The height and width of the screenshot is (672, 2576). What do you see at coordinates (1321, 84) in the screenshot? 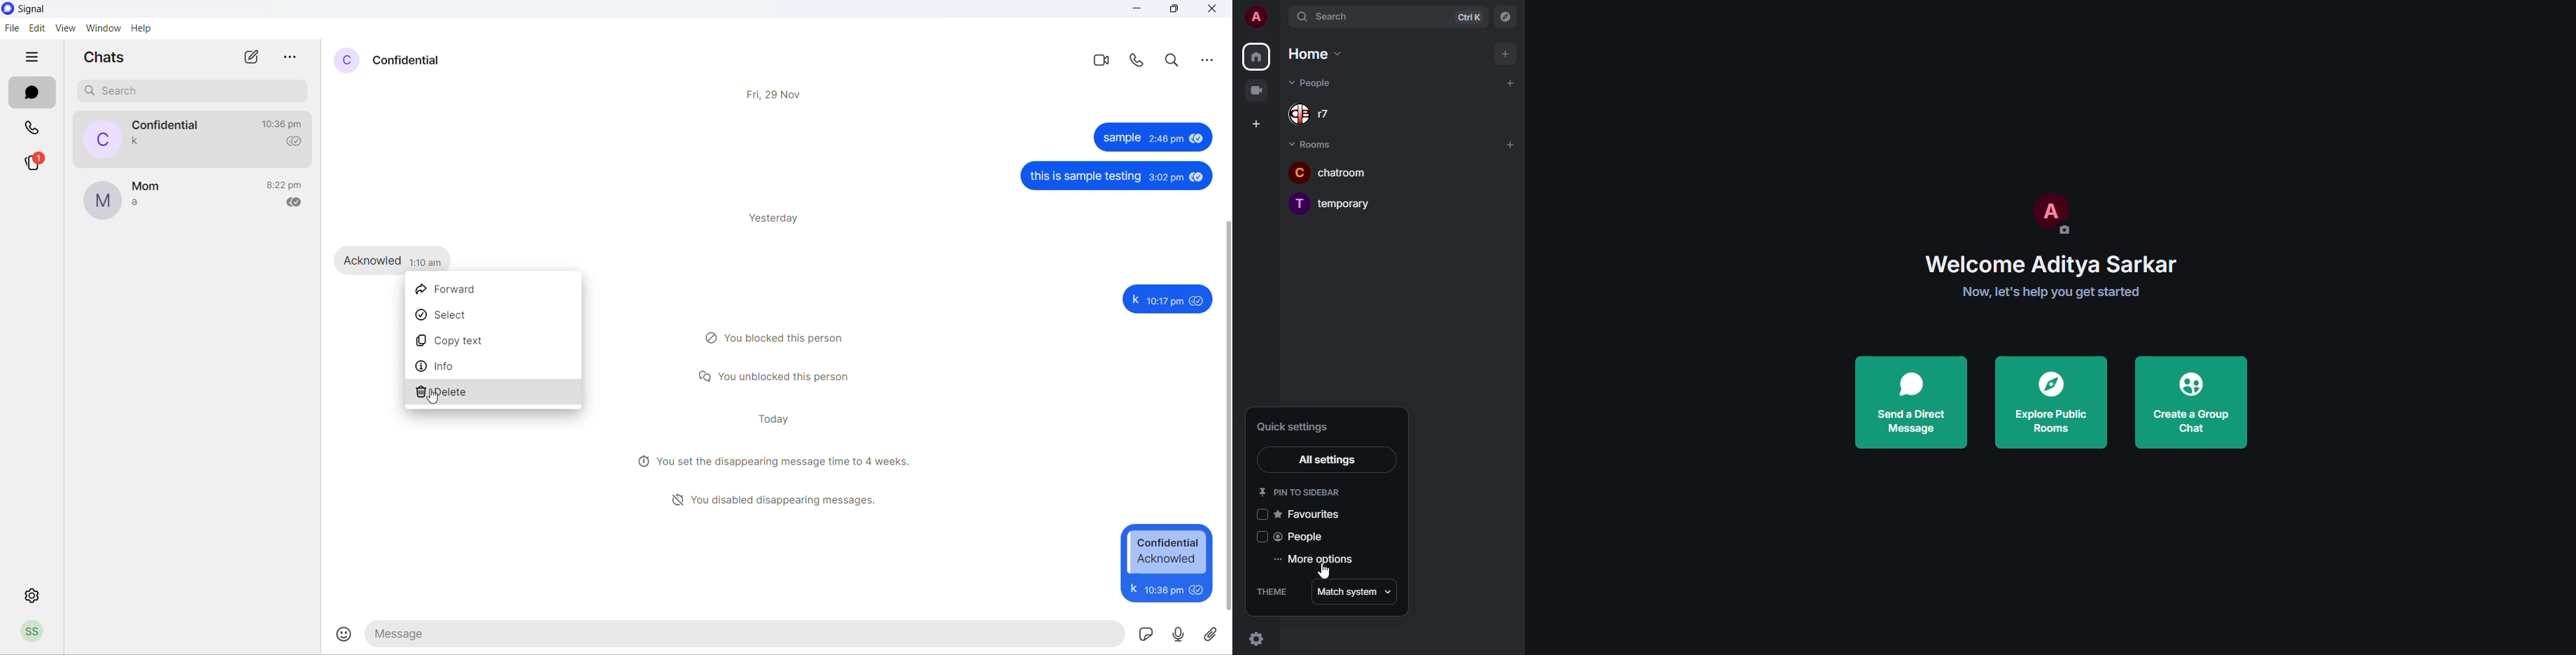
I see `people` at bounding box center [1321, 84].